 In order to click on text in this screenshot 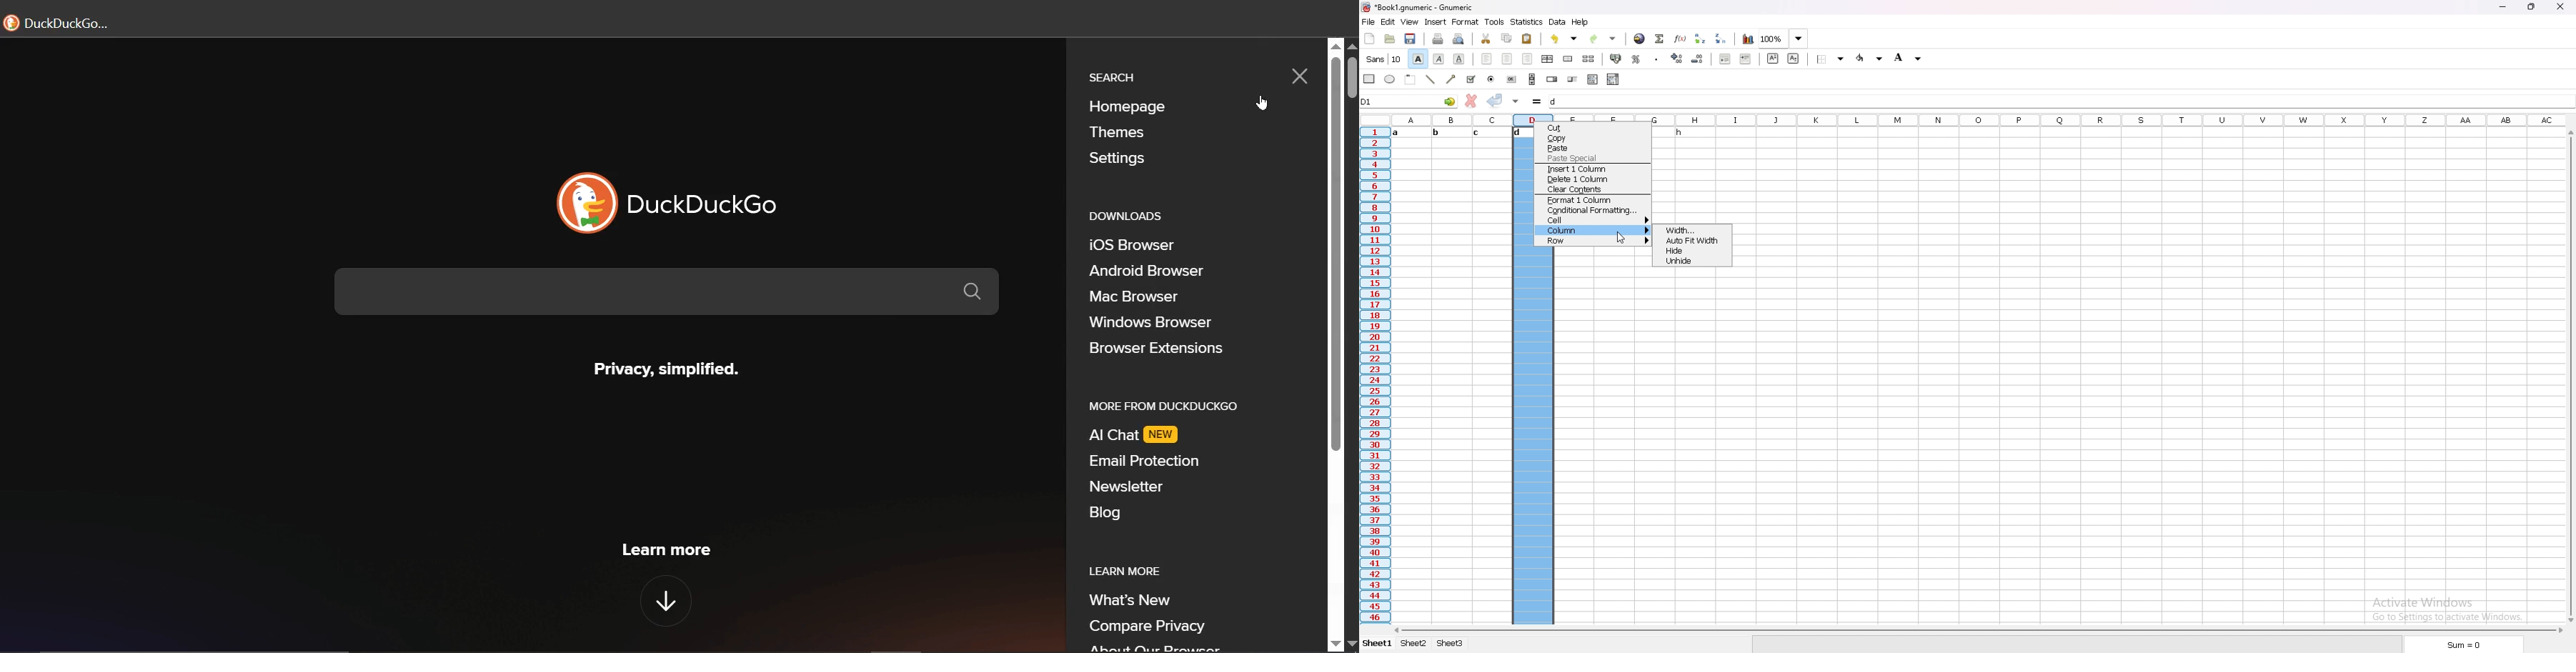, I will do `click(1464, 133)`.